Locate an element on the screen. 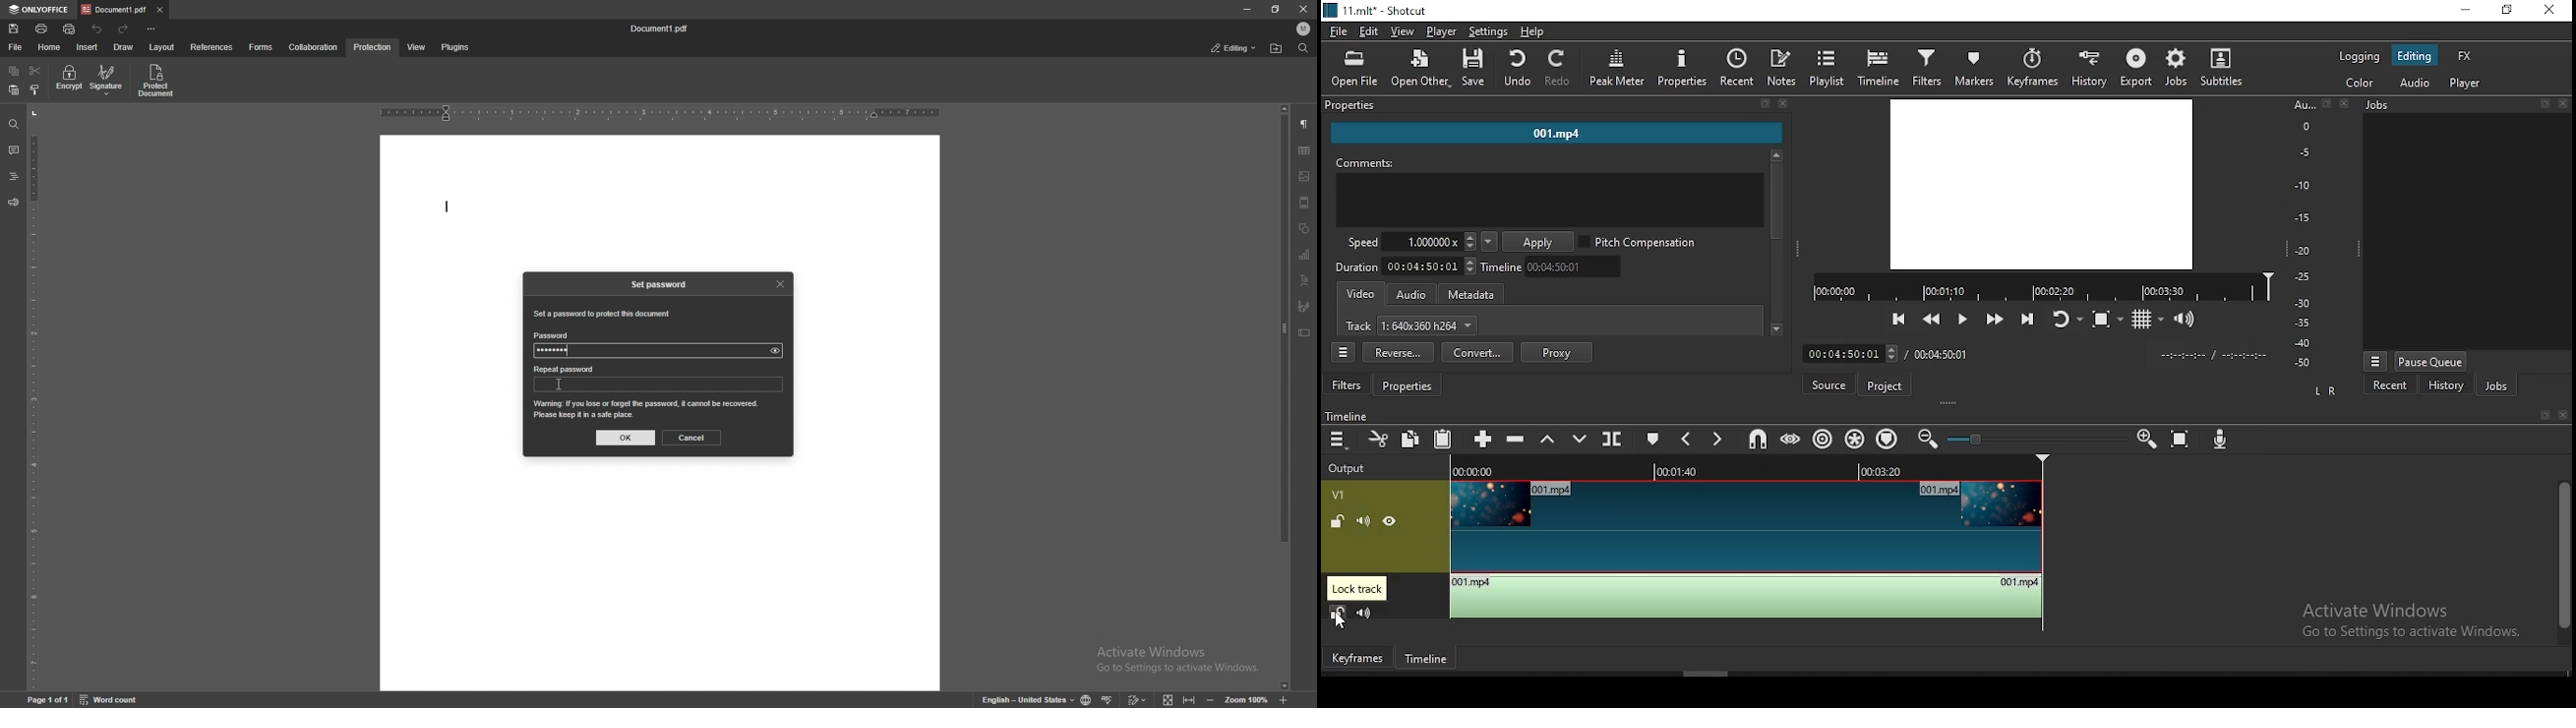 The height and width of the screenshot is (728, 2576). cut is located at coordinates (1377, 439).